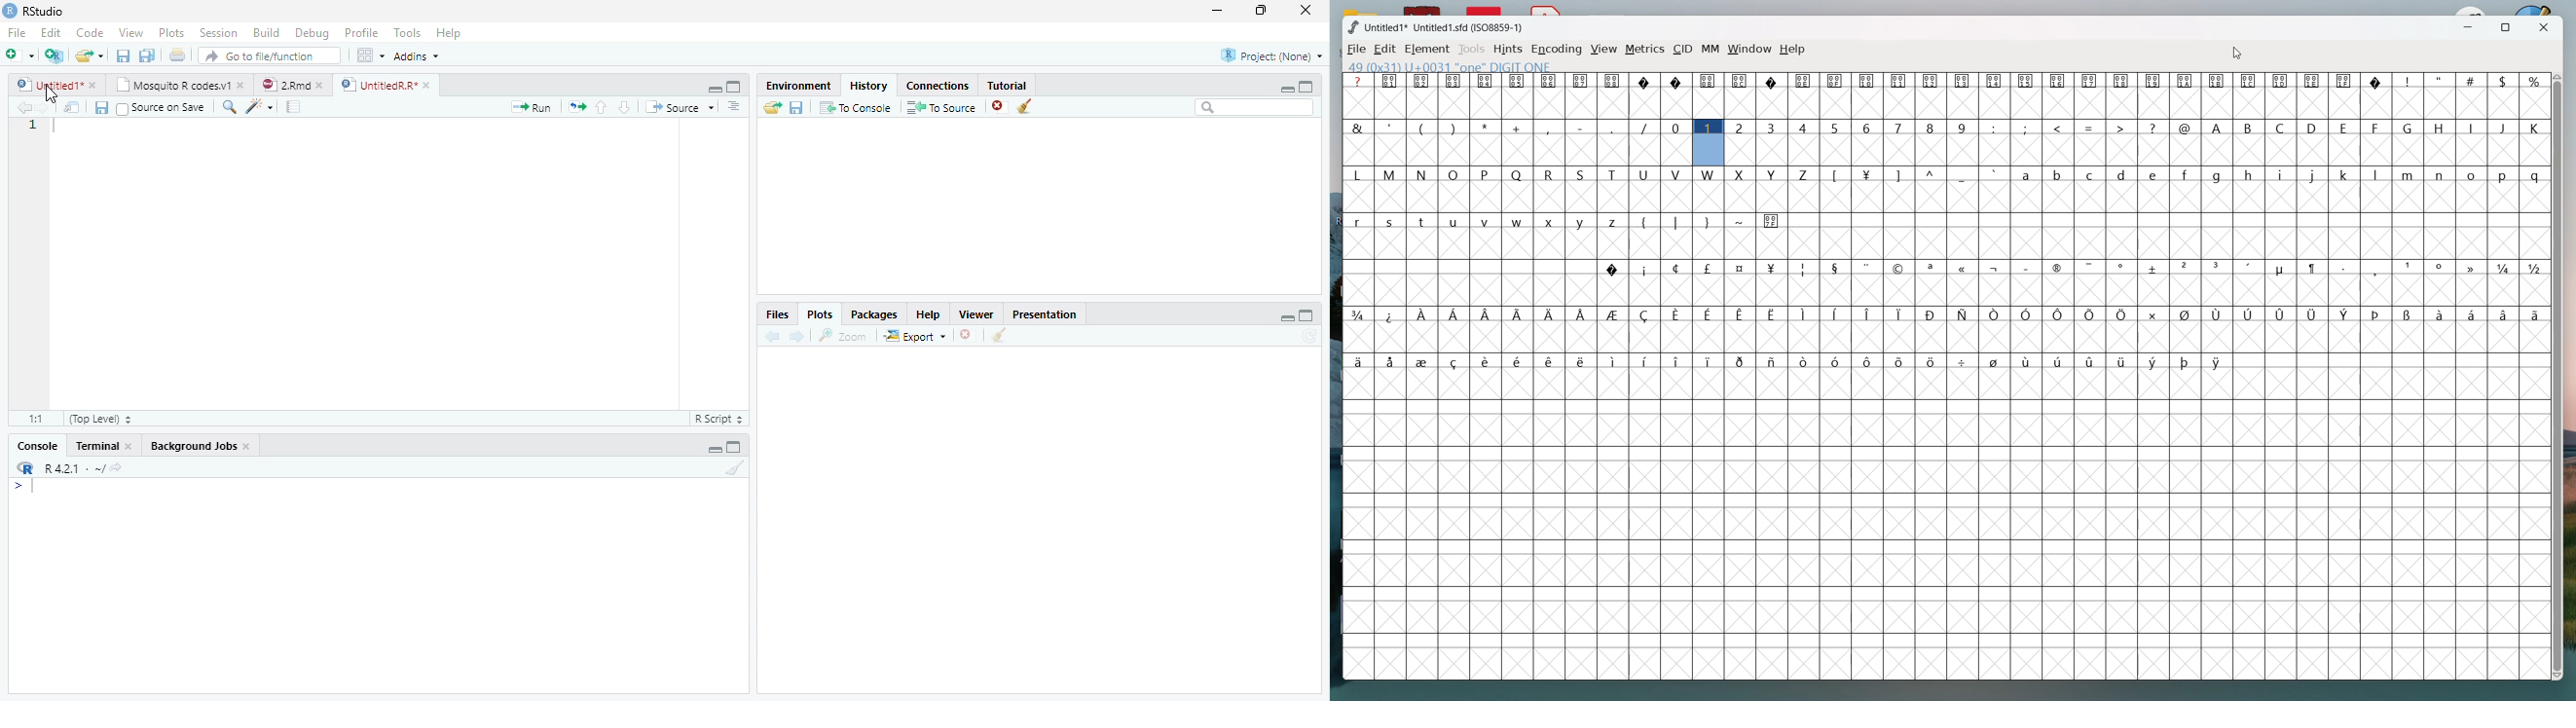 This screenshot has height=728, width=2576. Describe the element at coordinates (2187, 362) in the screenshot. I see `symbol` at that location.